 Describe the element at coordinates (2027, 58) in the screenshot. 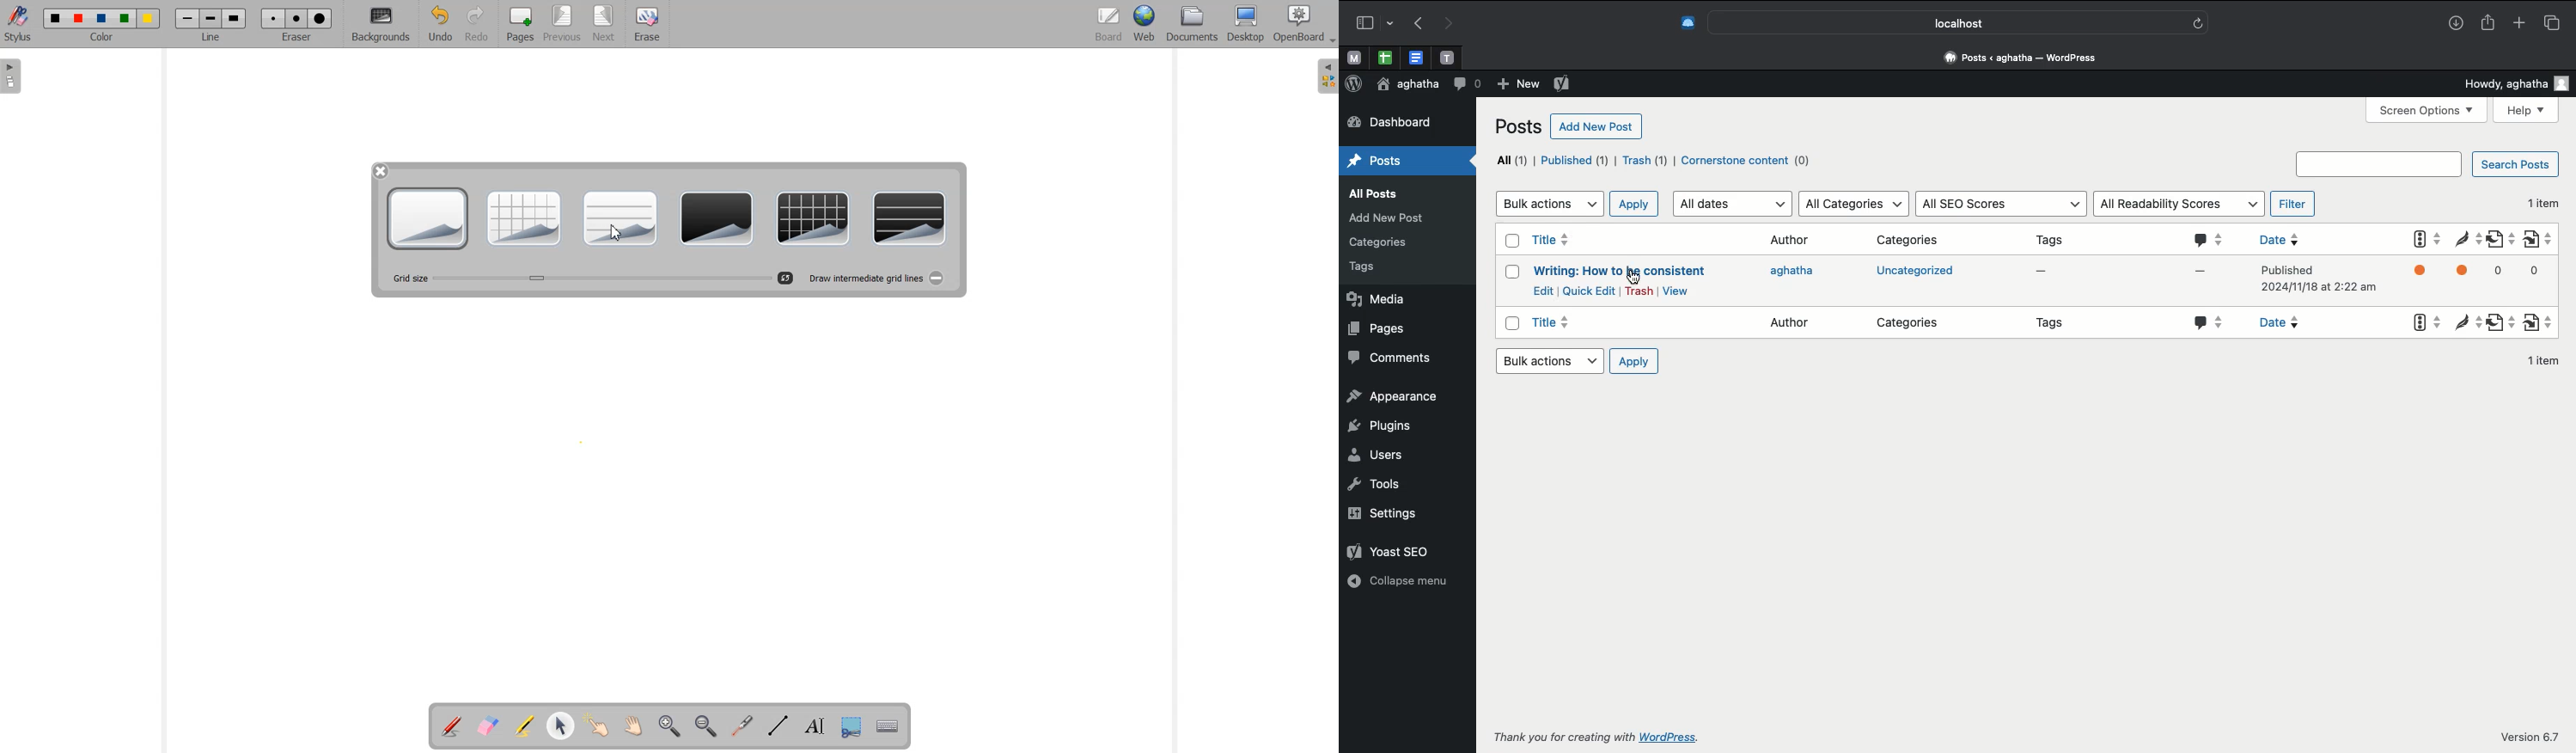

I see `Dashboard « aghatha — WordPress.` at that location.